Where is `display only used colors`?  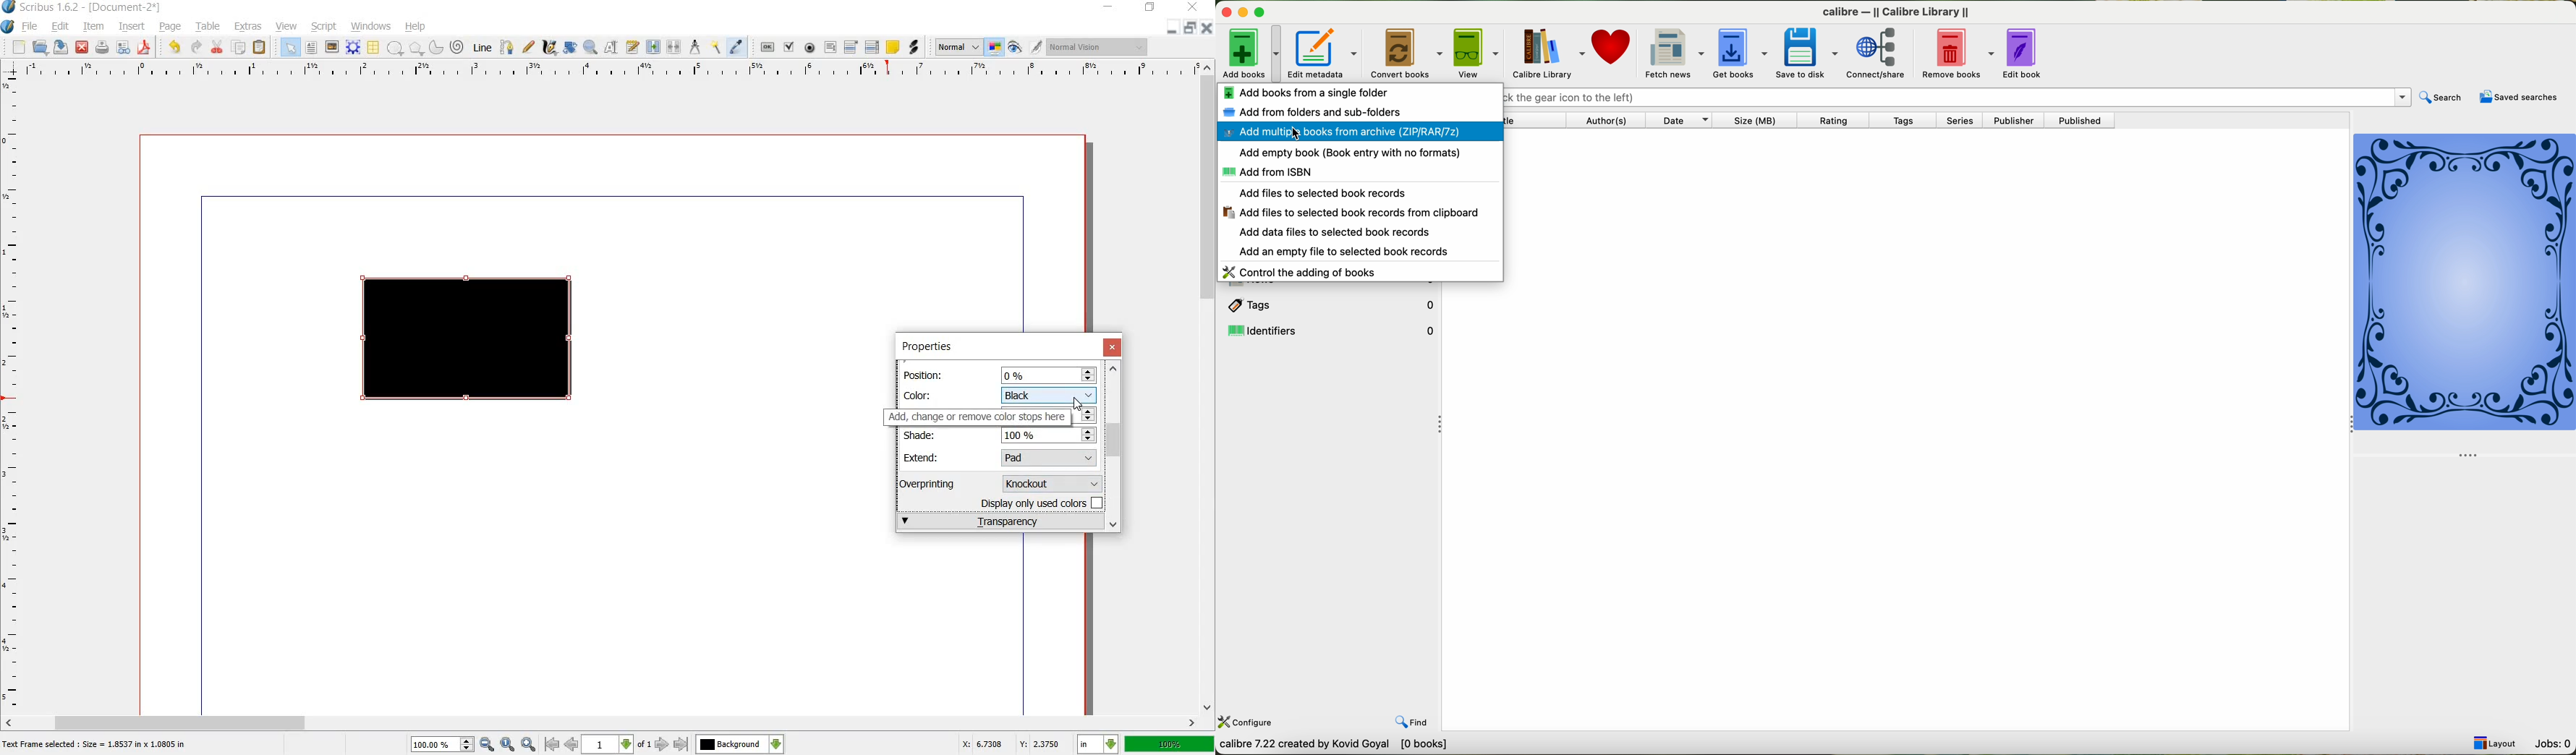
display only used colors is located at coordinates (1043, 502).